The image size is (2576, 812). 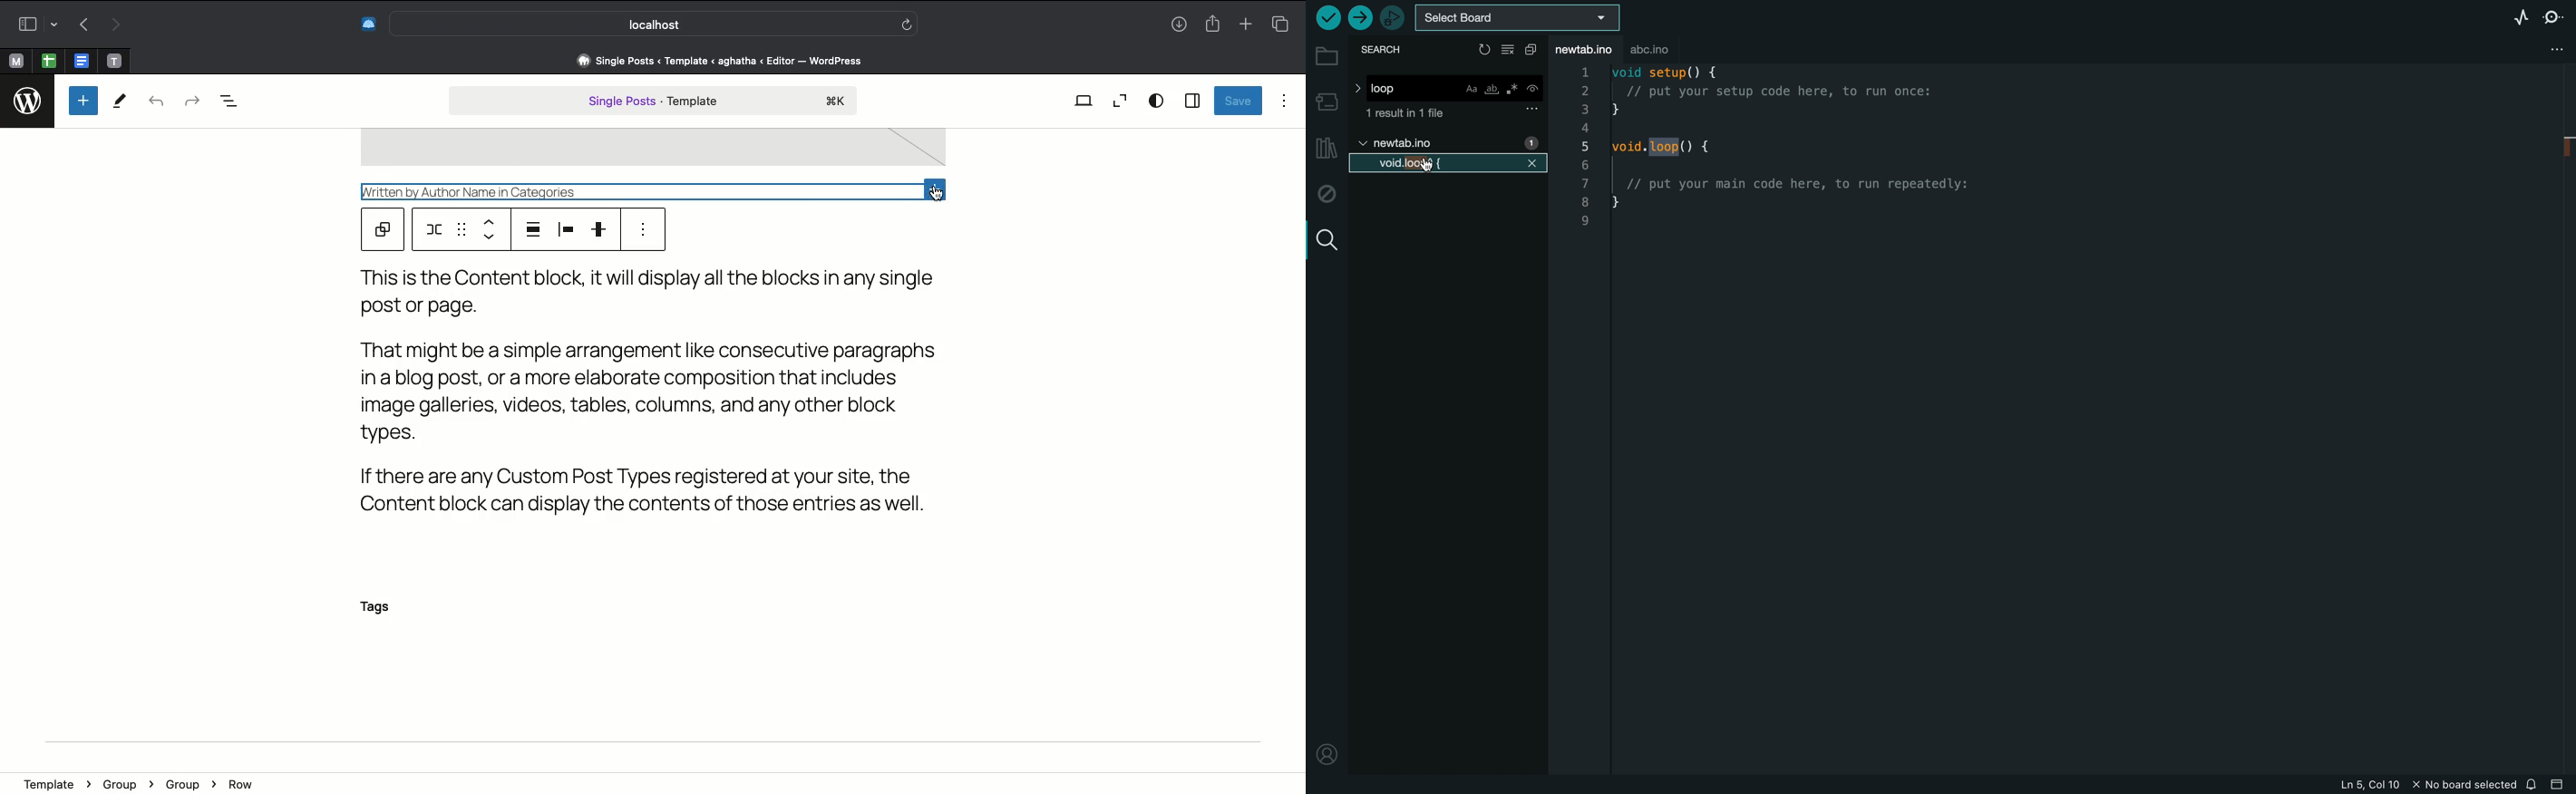 I want to click on New tab, so click(x=1246, y=25).